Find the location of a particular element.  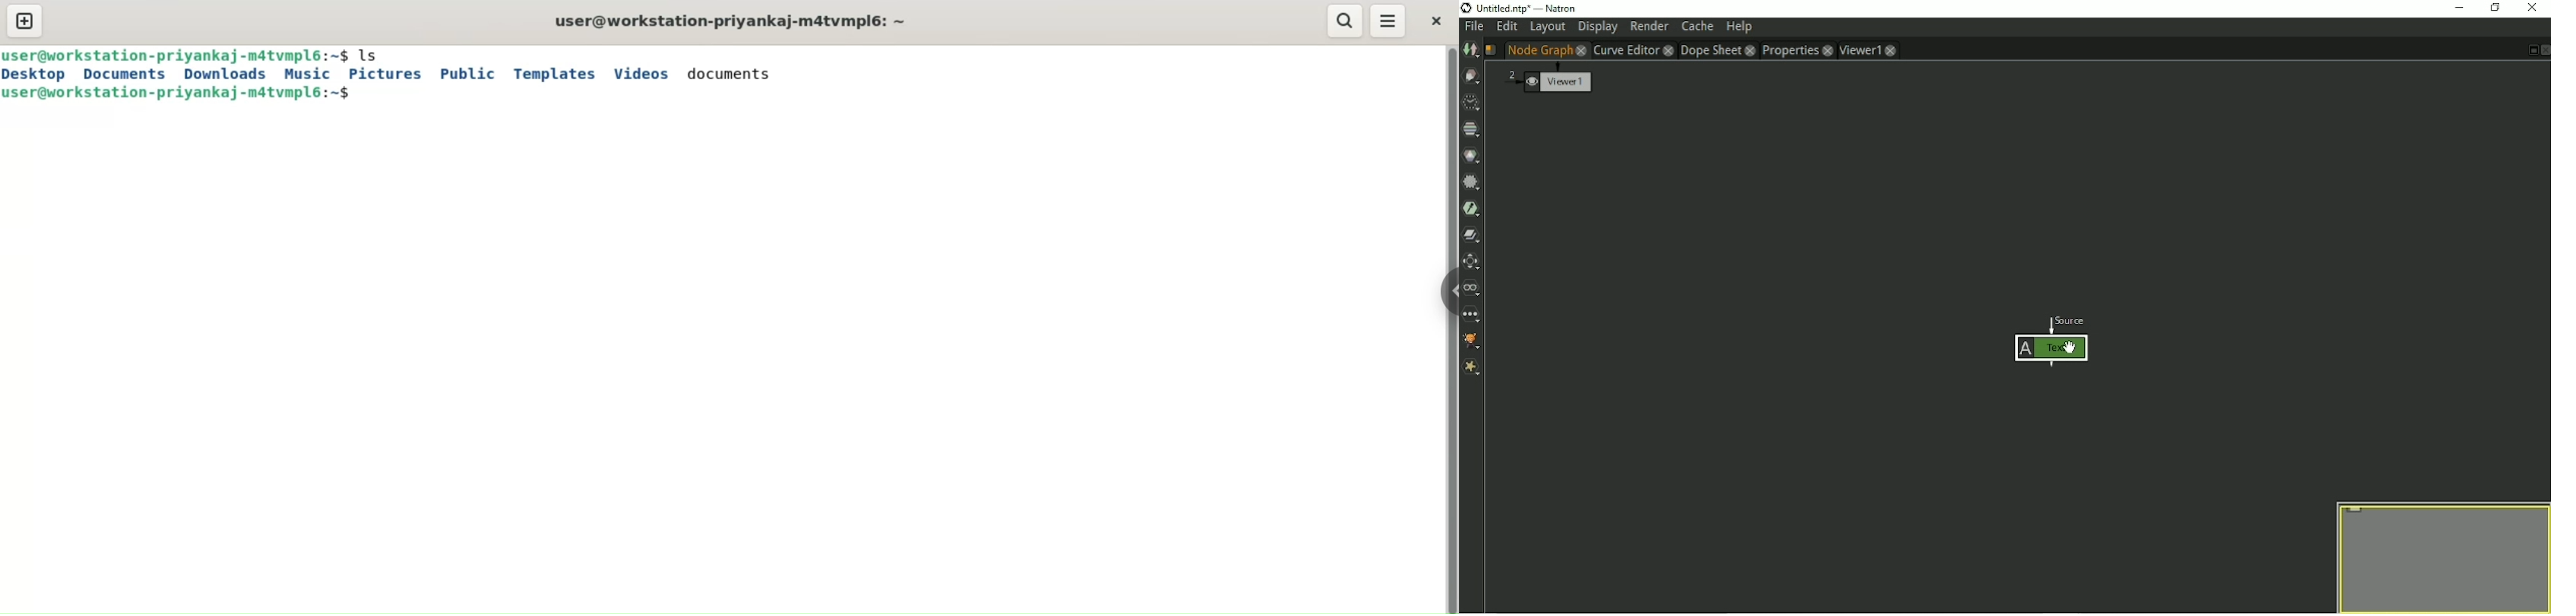

Display is located at coordinates (1597, 28).